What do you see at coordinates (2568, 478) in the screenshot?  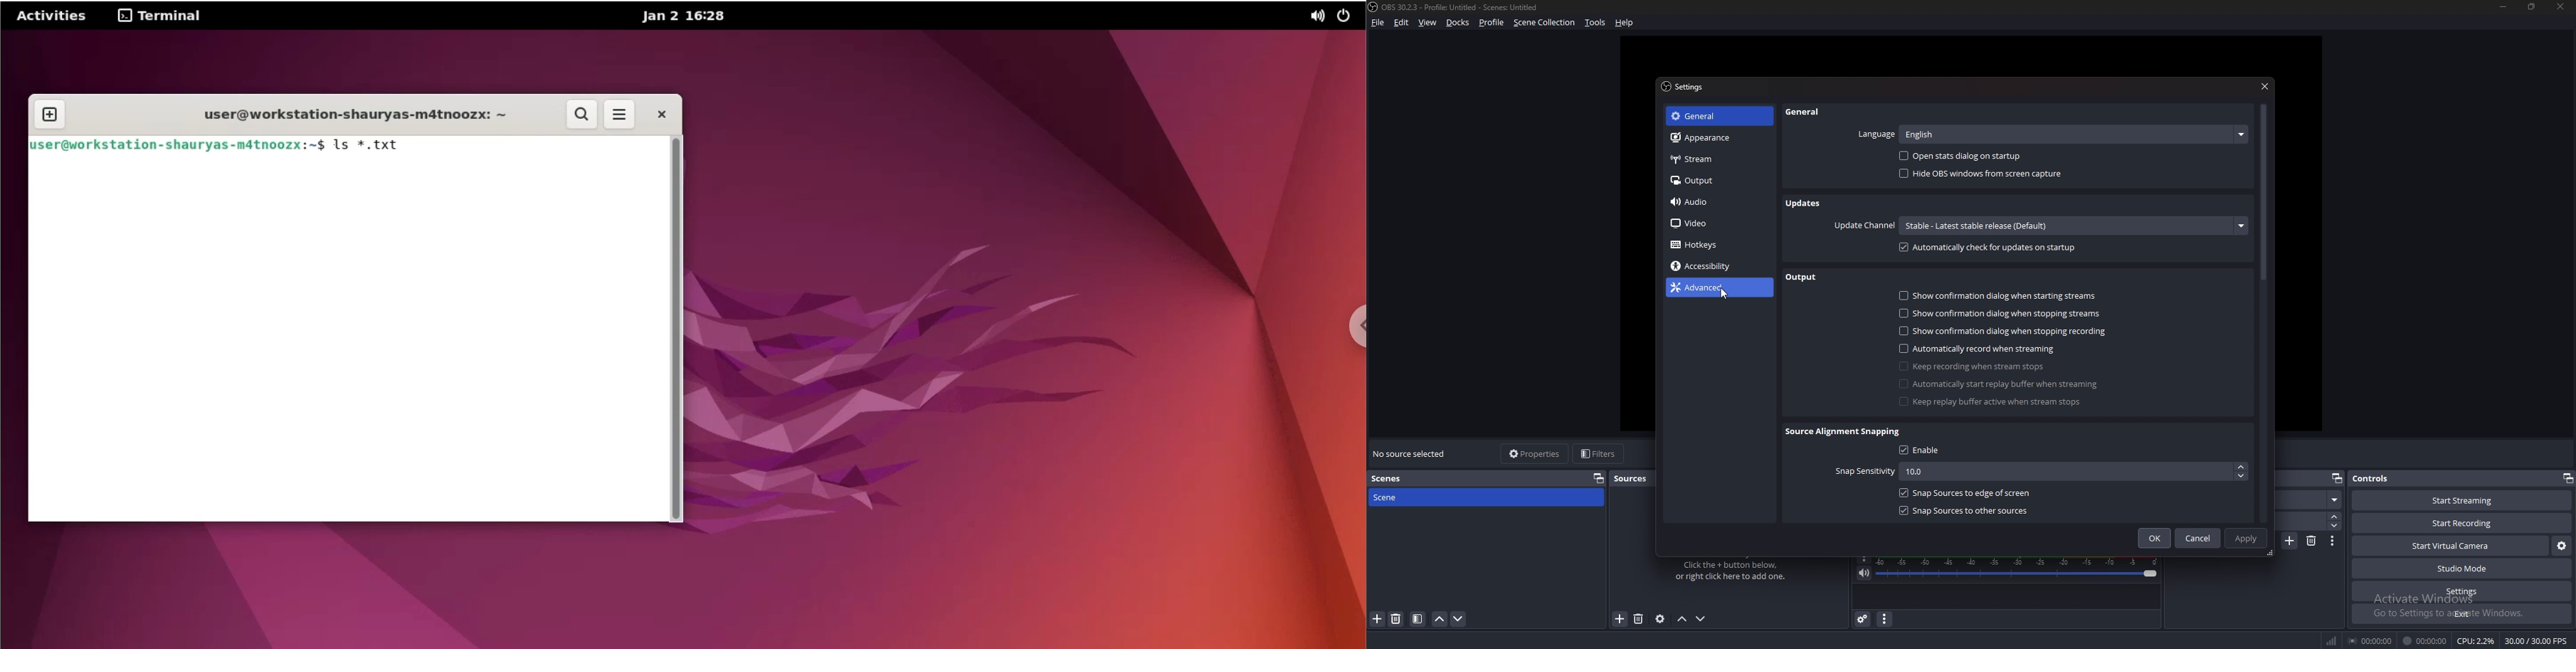 I see `pop out` at bounding box center [2568, 478].